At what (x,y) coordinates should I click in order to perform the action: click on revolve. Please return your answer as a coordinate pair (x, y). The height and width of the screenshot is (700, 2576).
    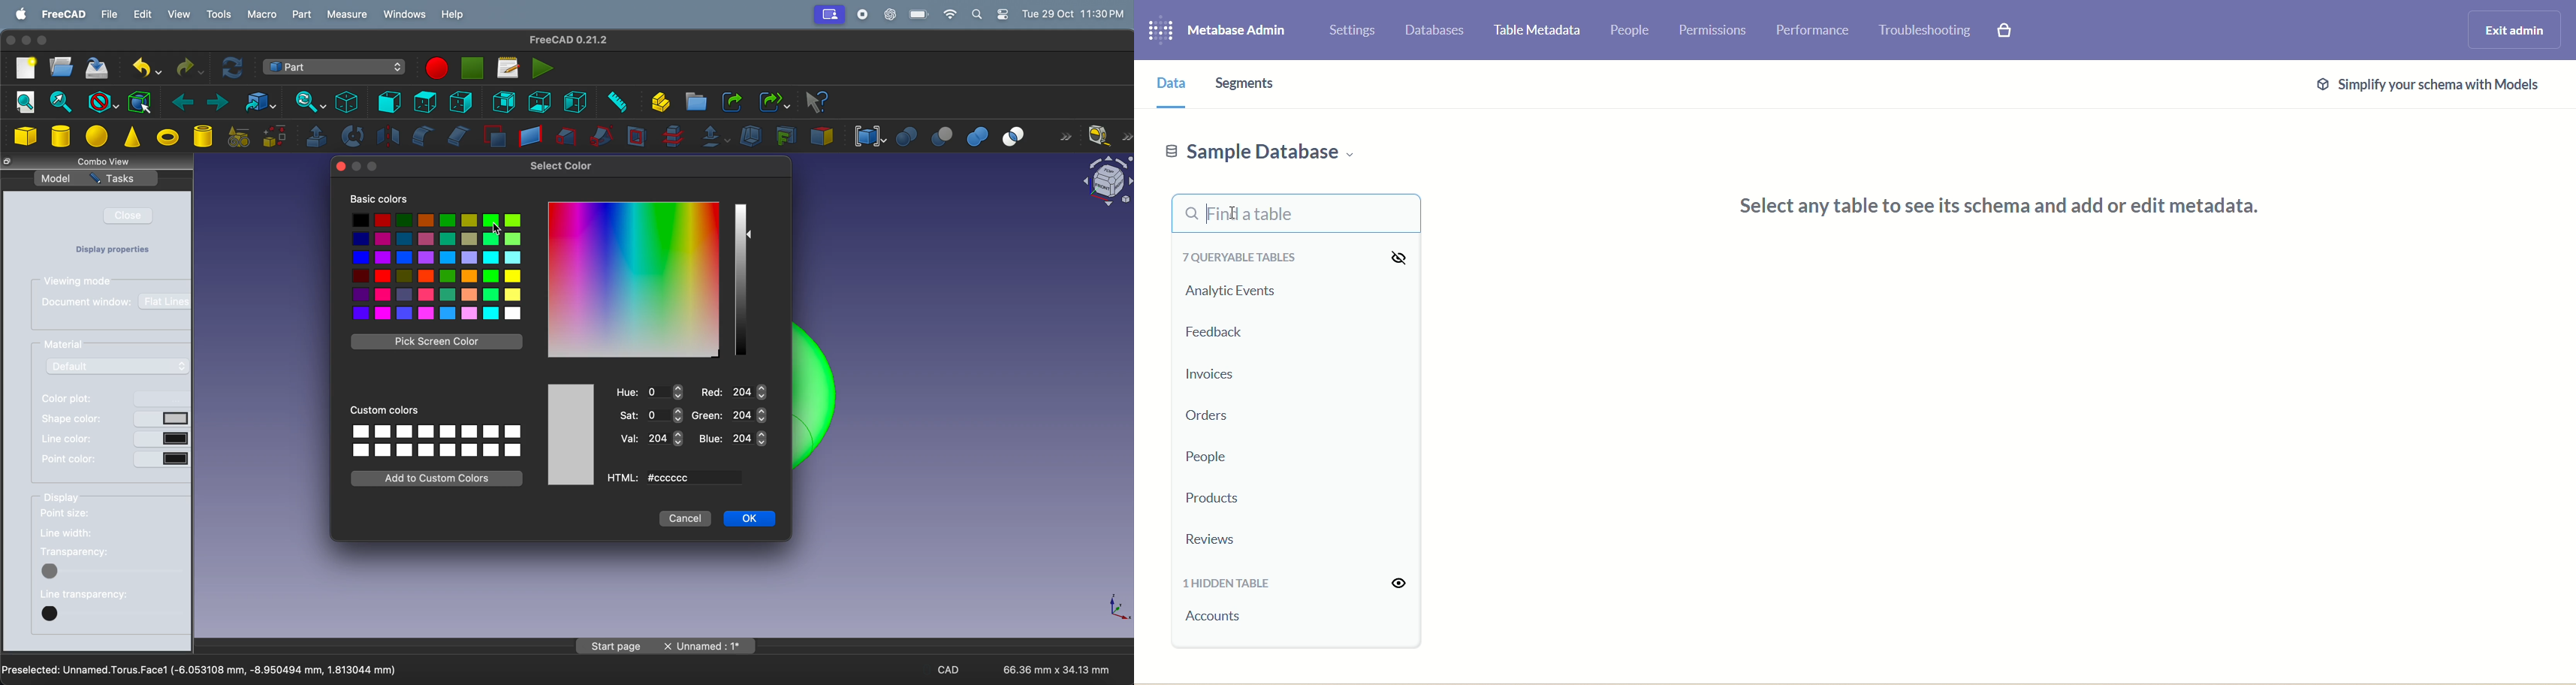
    Looking at the image, I should click on (352, 136).